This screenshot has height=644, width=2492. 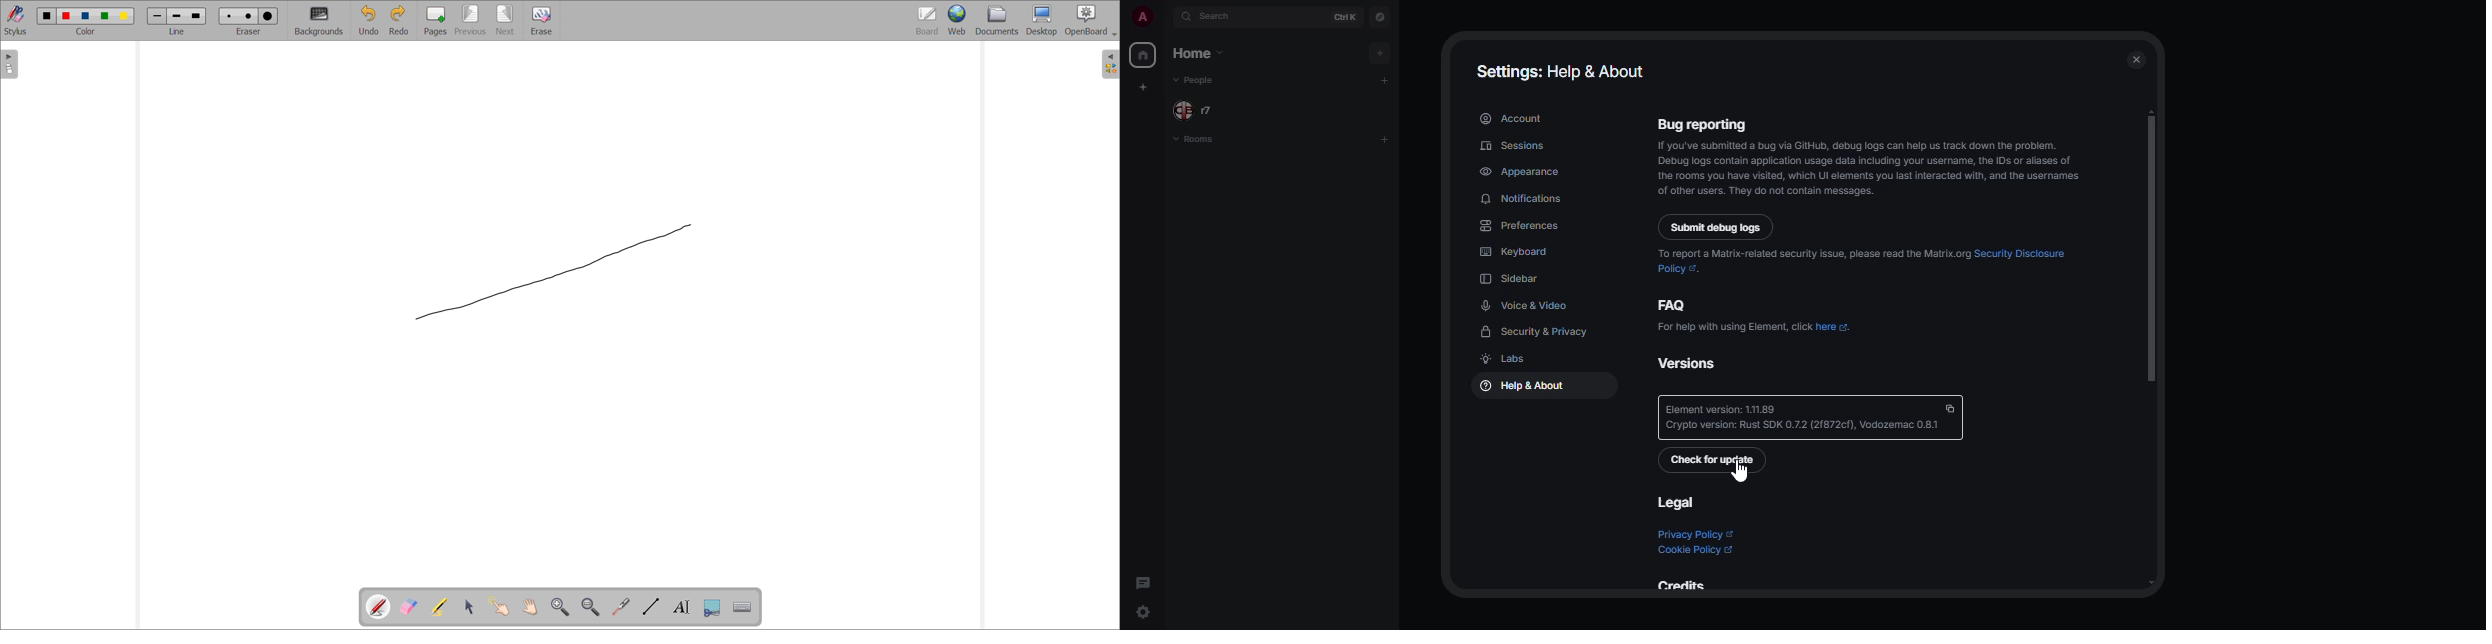 What do you see at coordinates (541, 20) in the screenshot?
I see `erase` at bounding box center [541, 20].